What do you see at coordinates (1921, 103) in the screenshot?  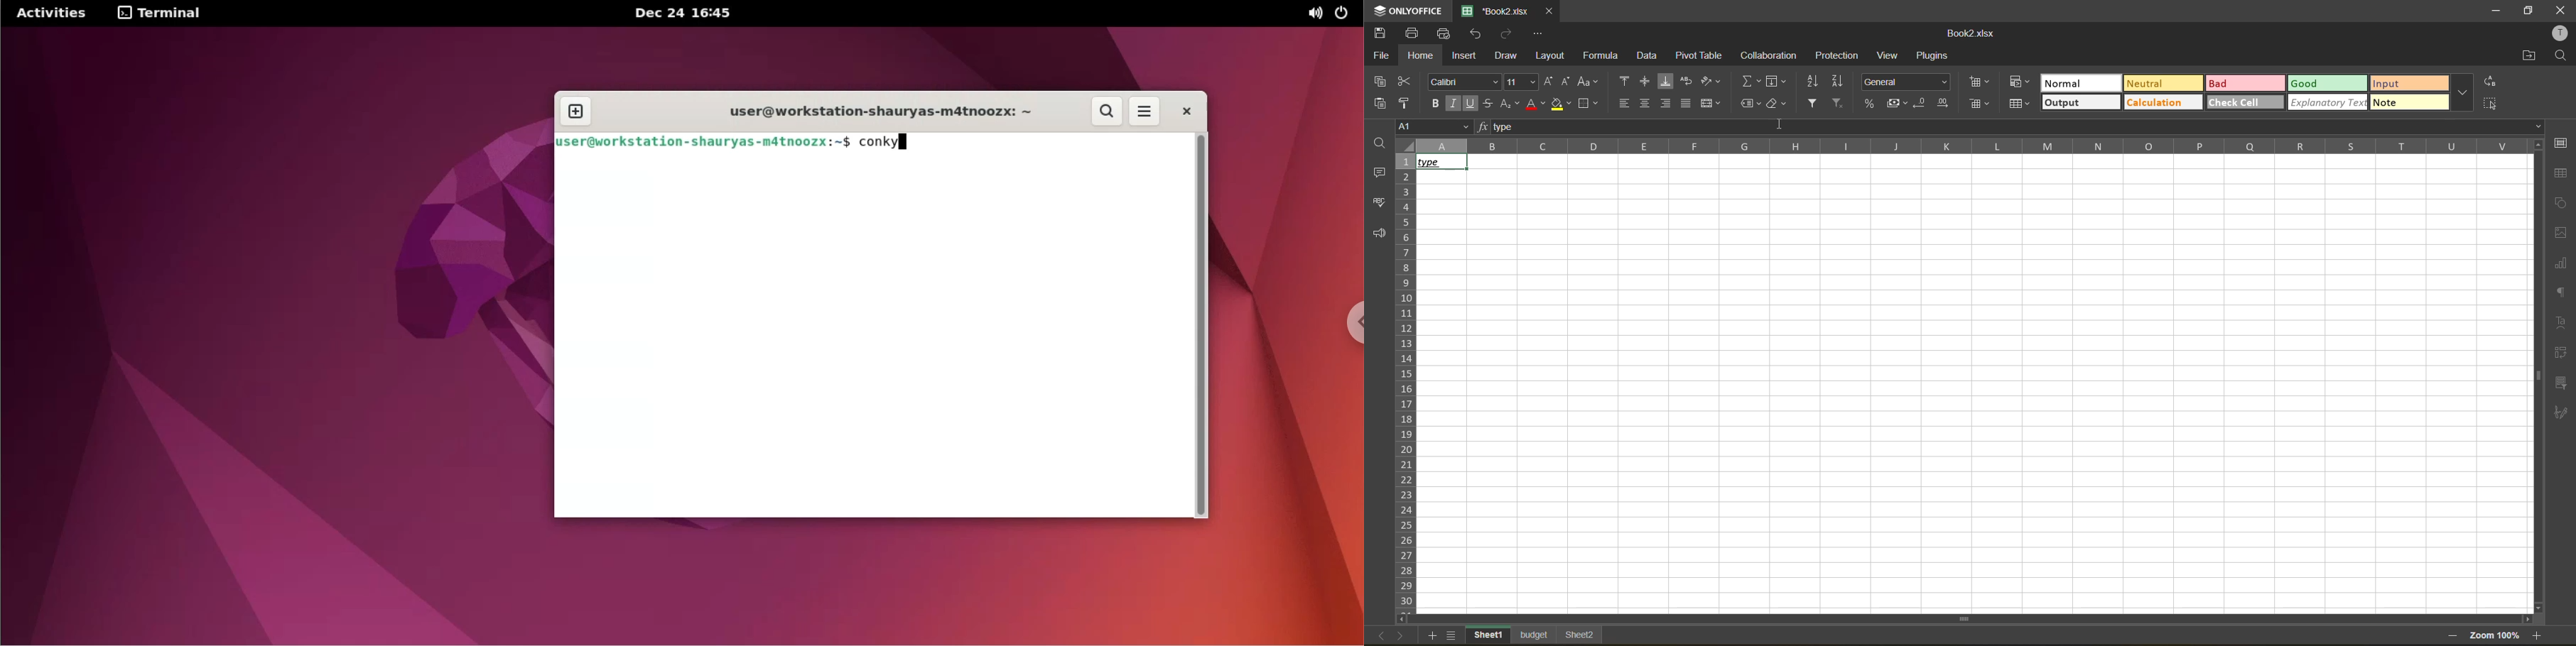 I see `decrease decimal` at bounding box center [1921, 103].